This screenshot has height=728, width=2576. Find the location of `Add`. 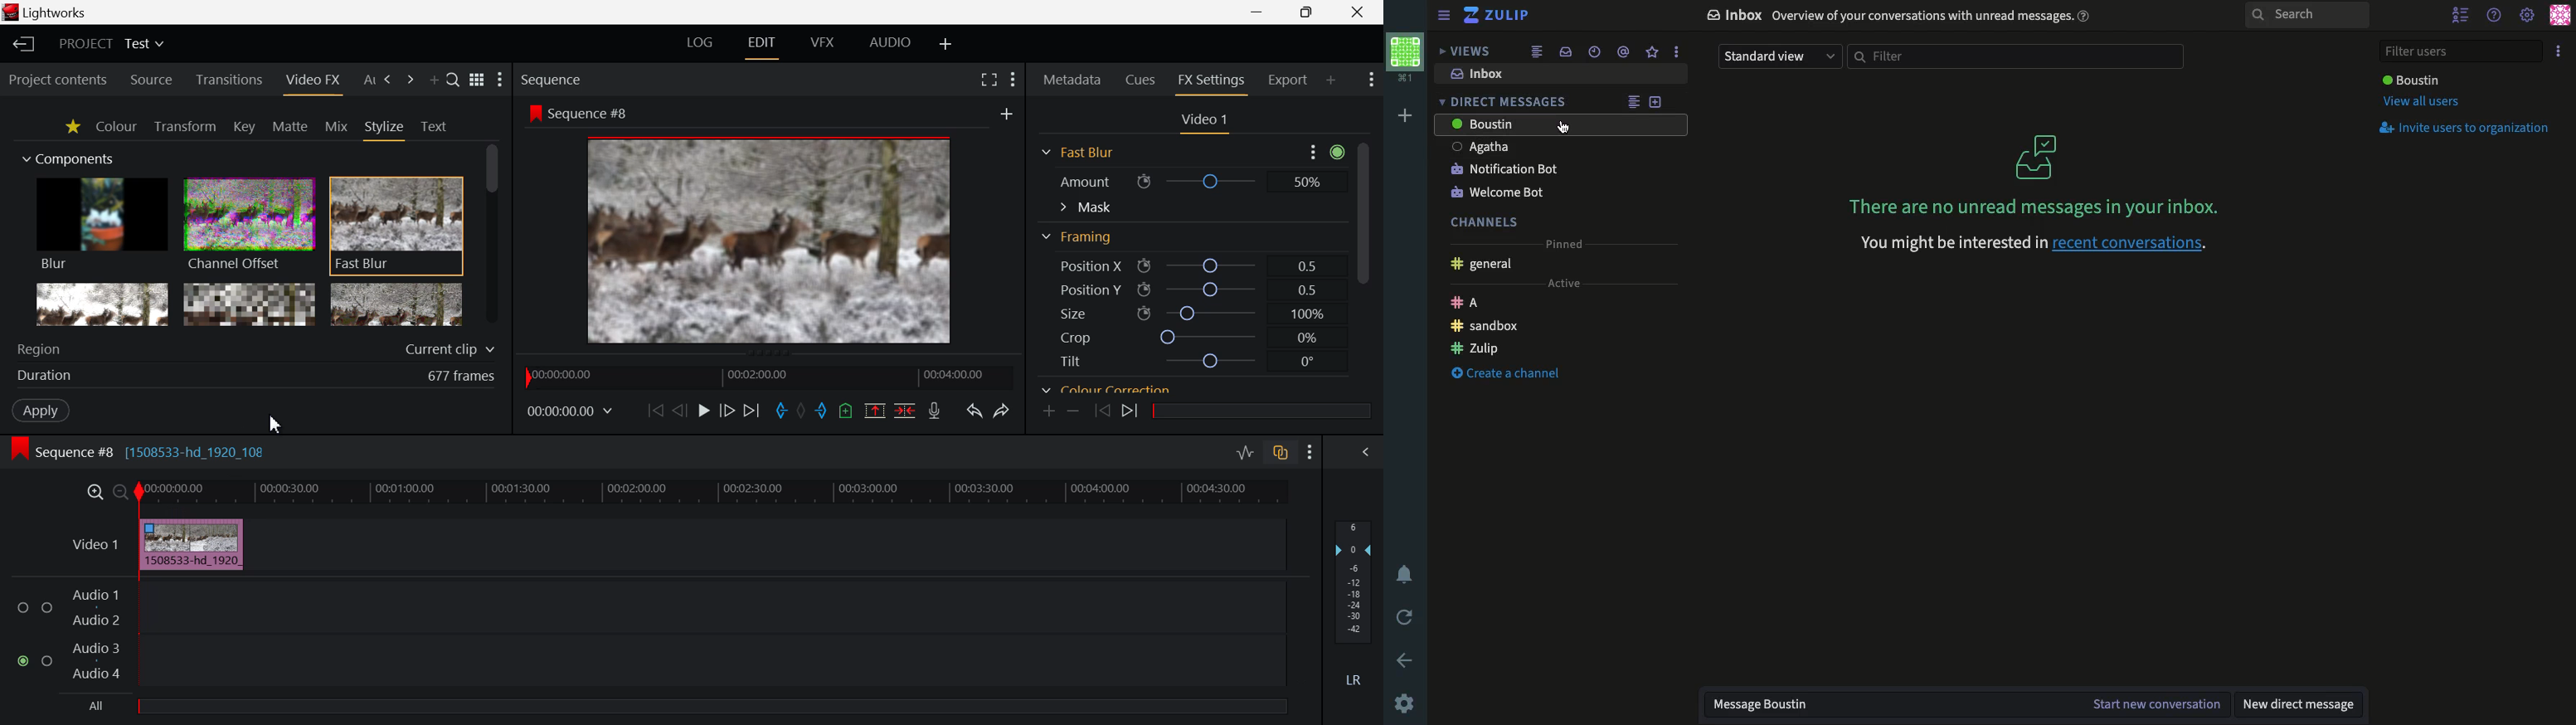

Add is located at coordinates (1402, 117).